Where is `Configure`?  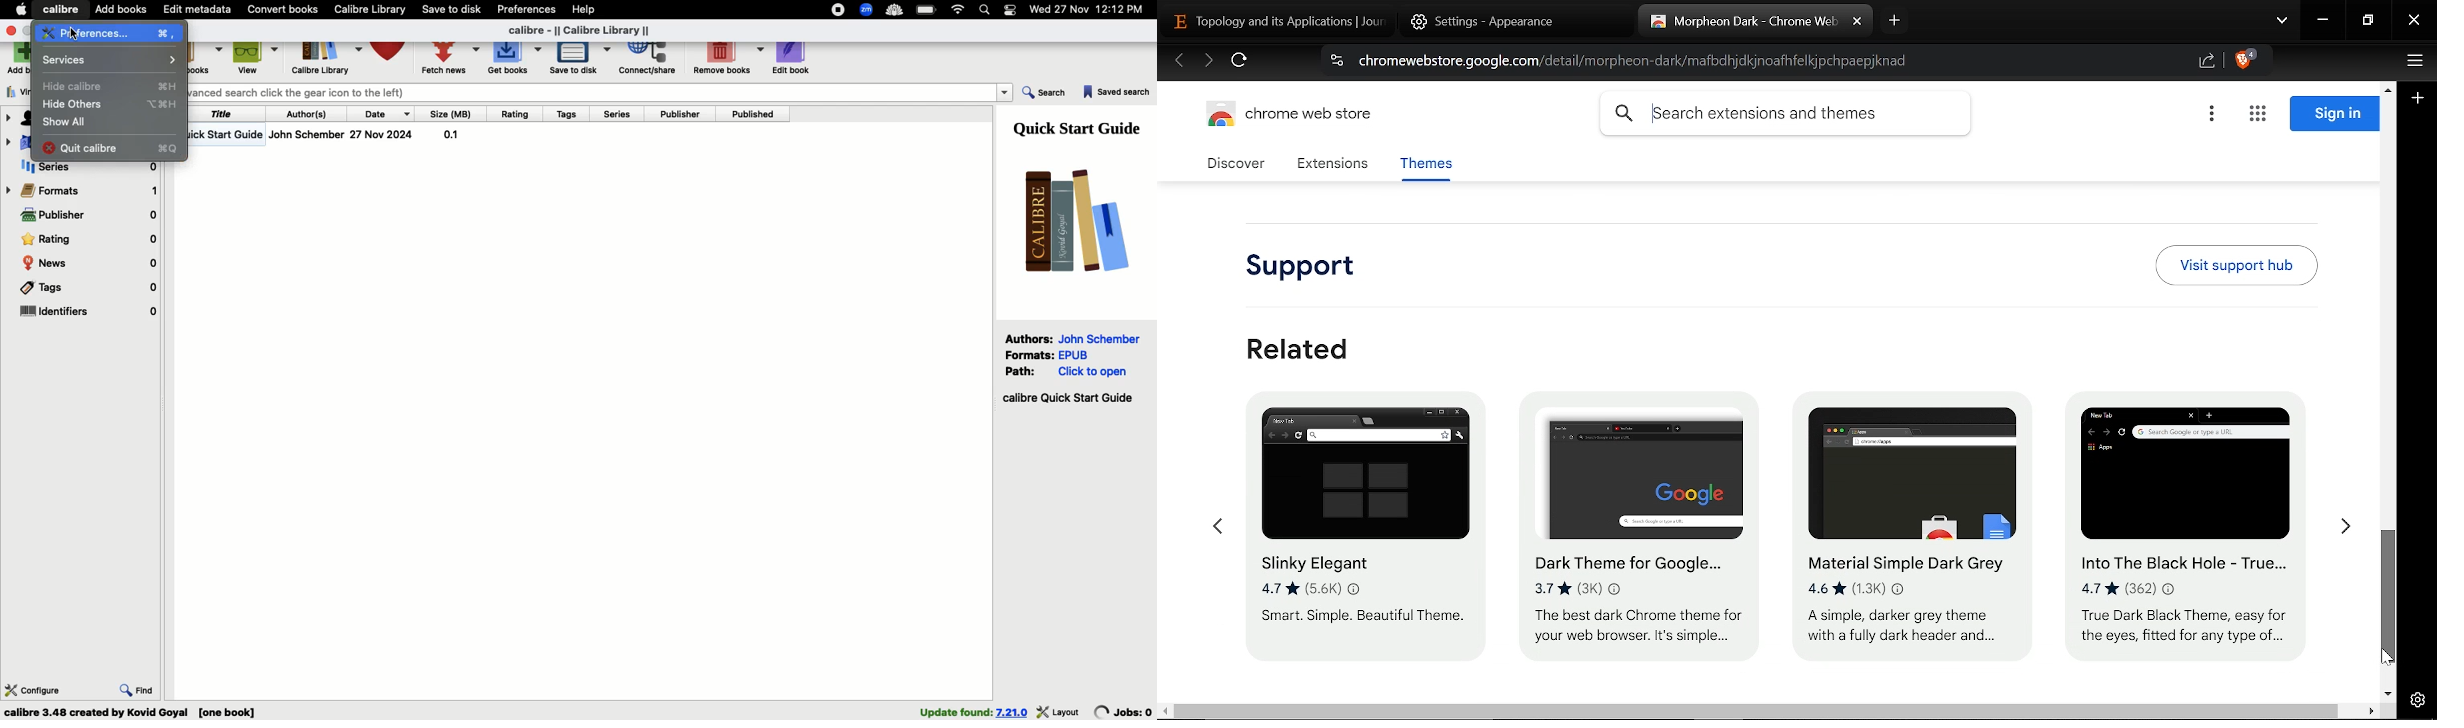
Configure is located at coordinates (33, 689).